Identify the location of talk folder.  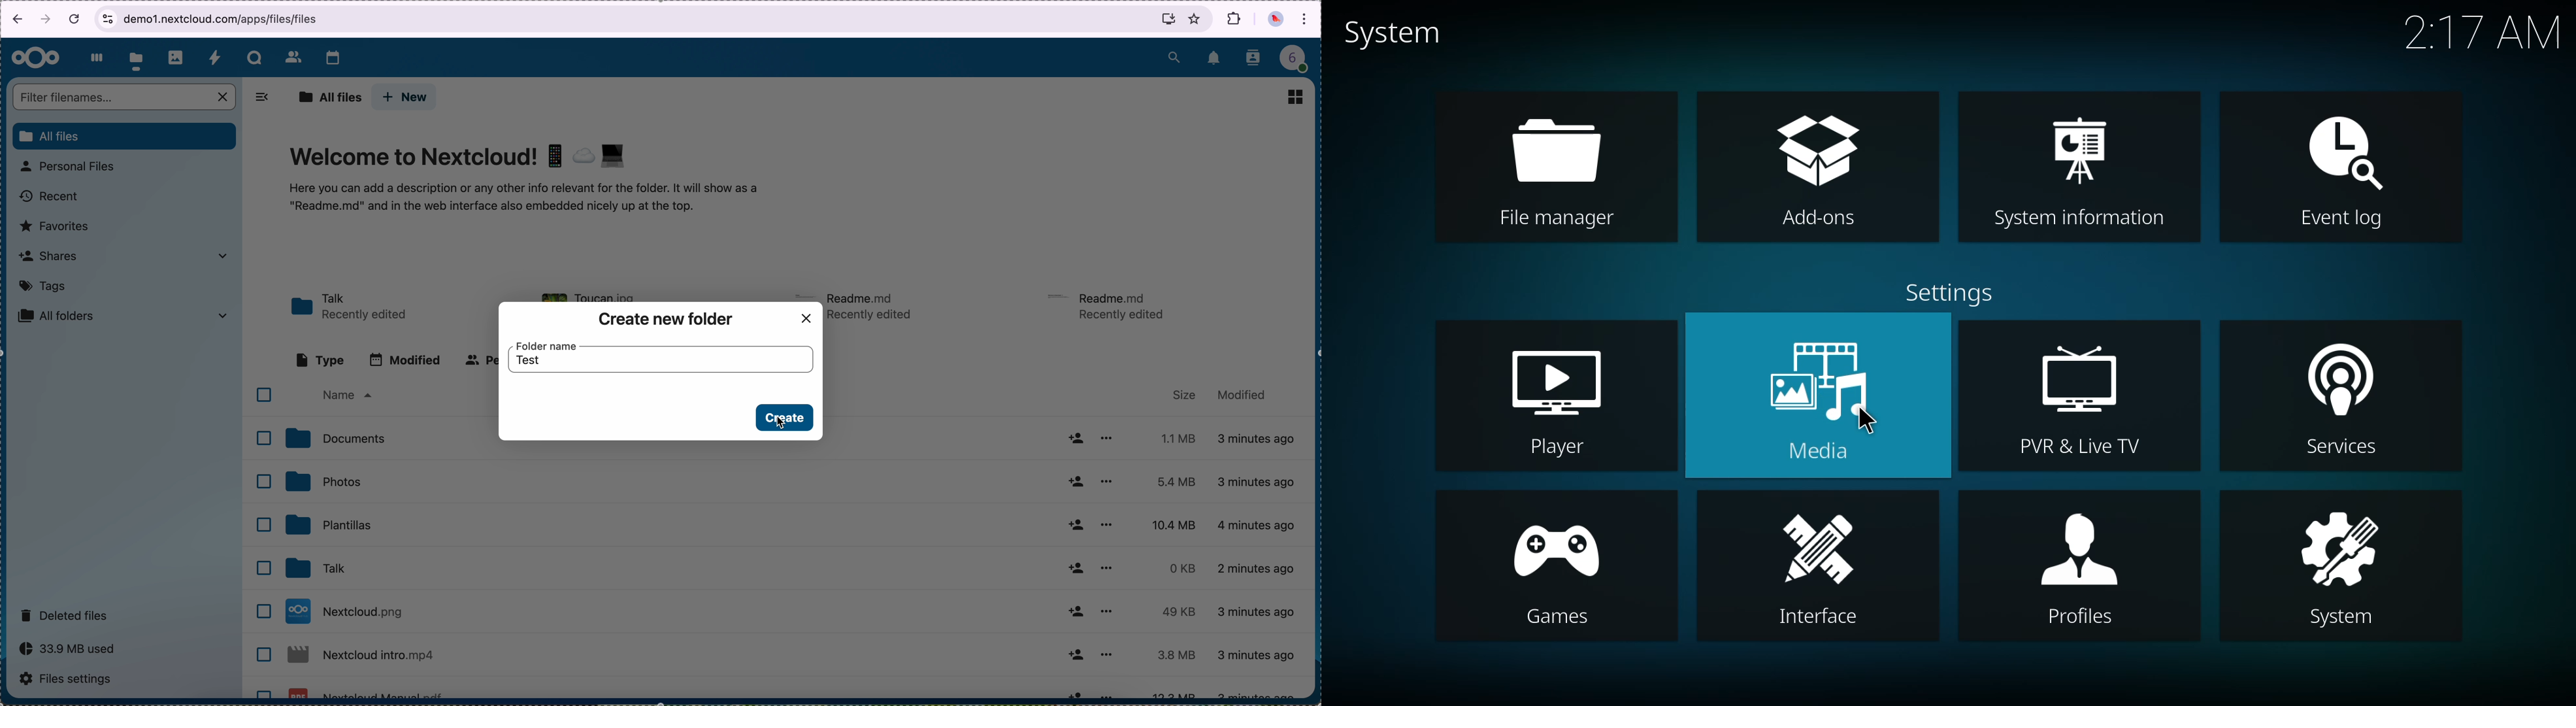
(351, 308).